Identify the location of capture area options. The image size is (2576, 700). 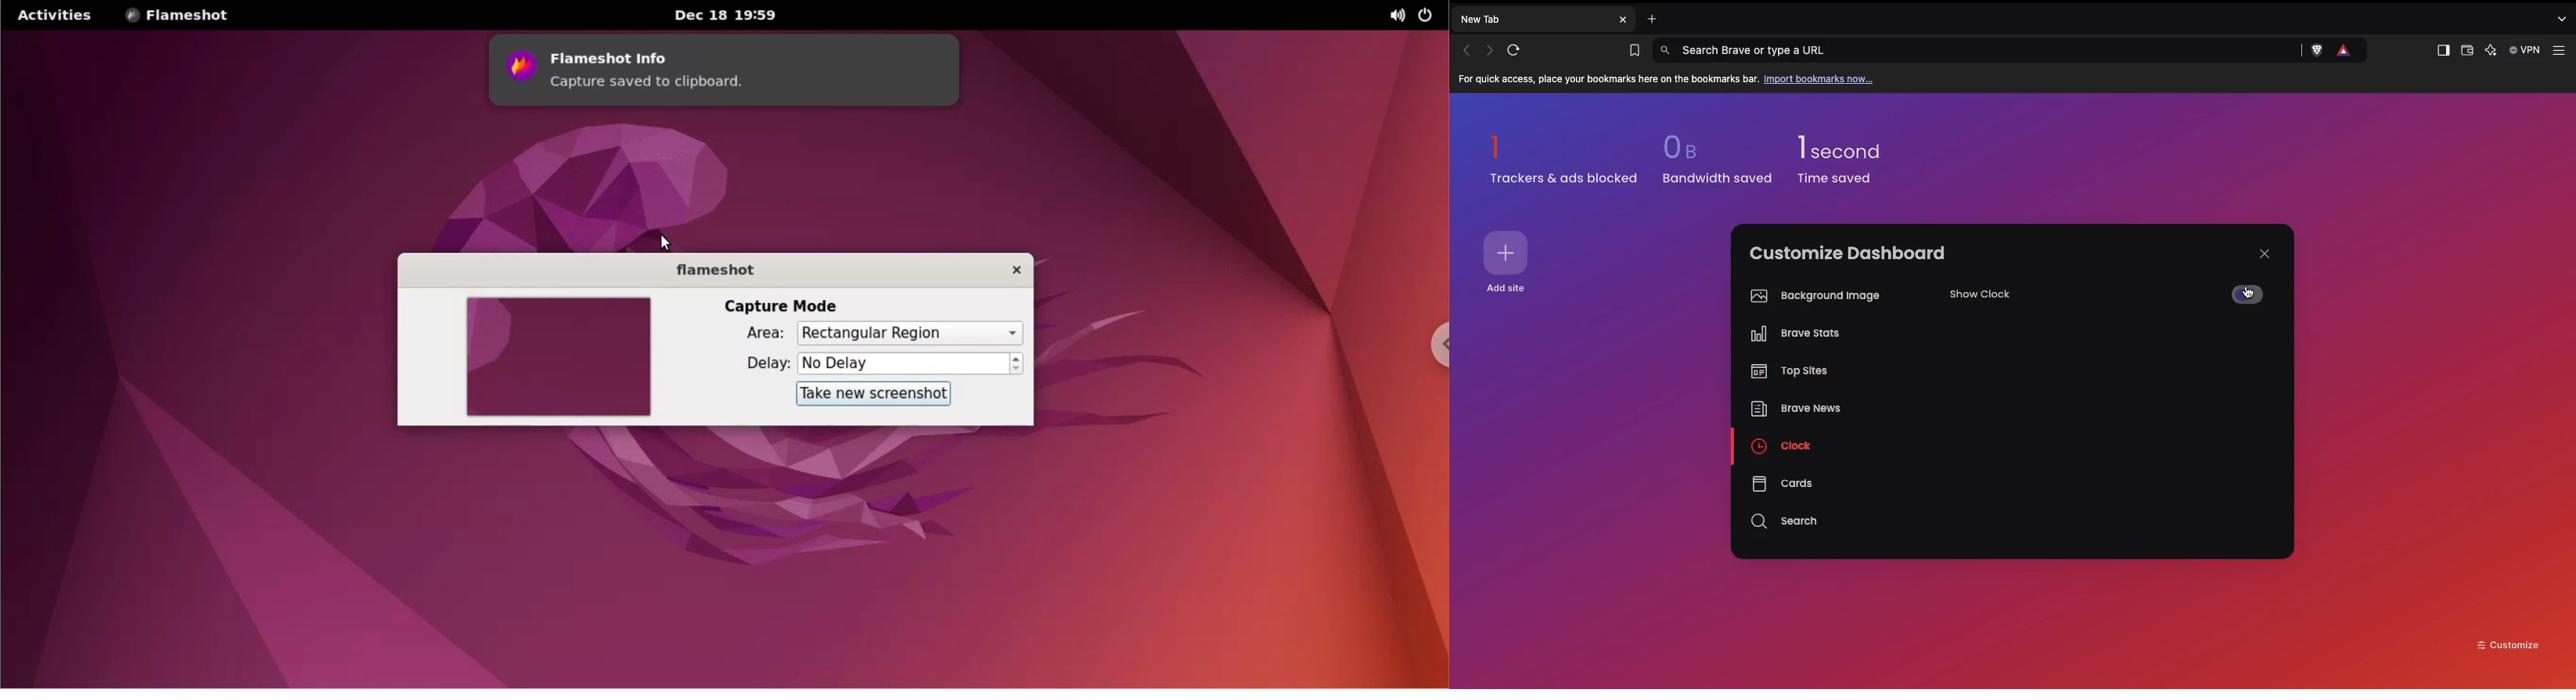
(911, 333).